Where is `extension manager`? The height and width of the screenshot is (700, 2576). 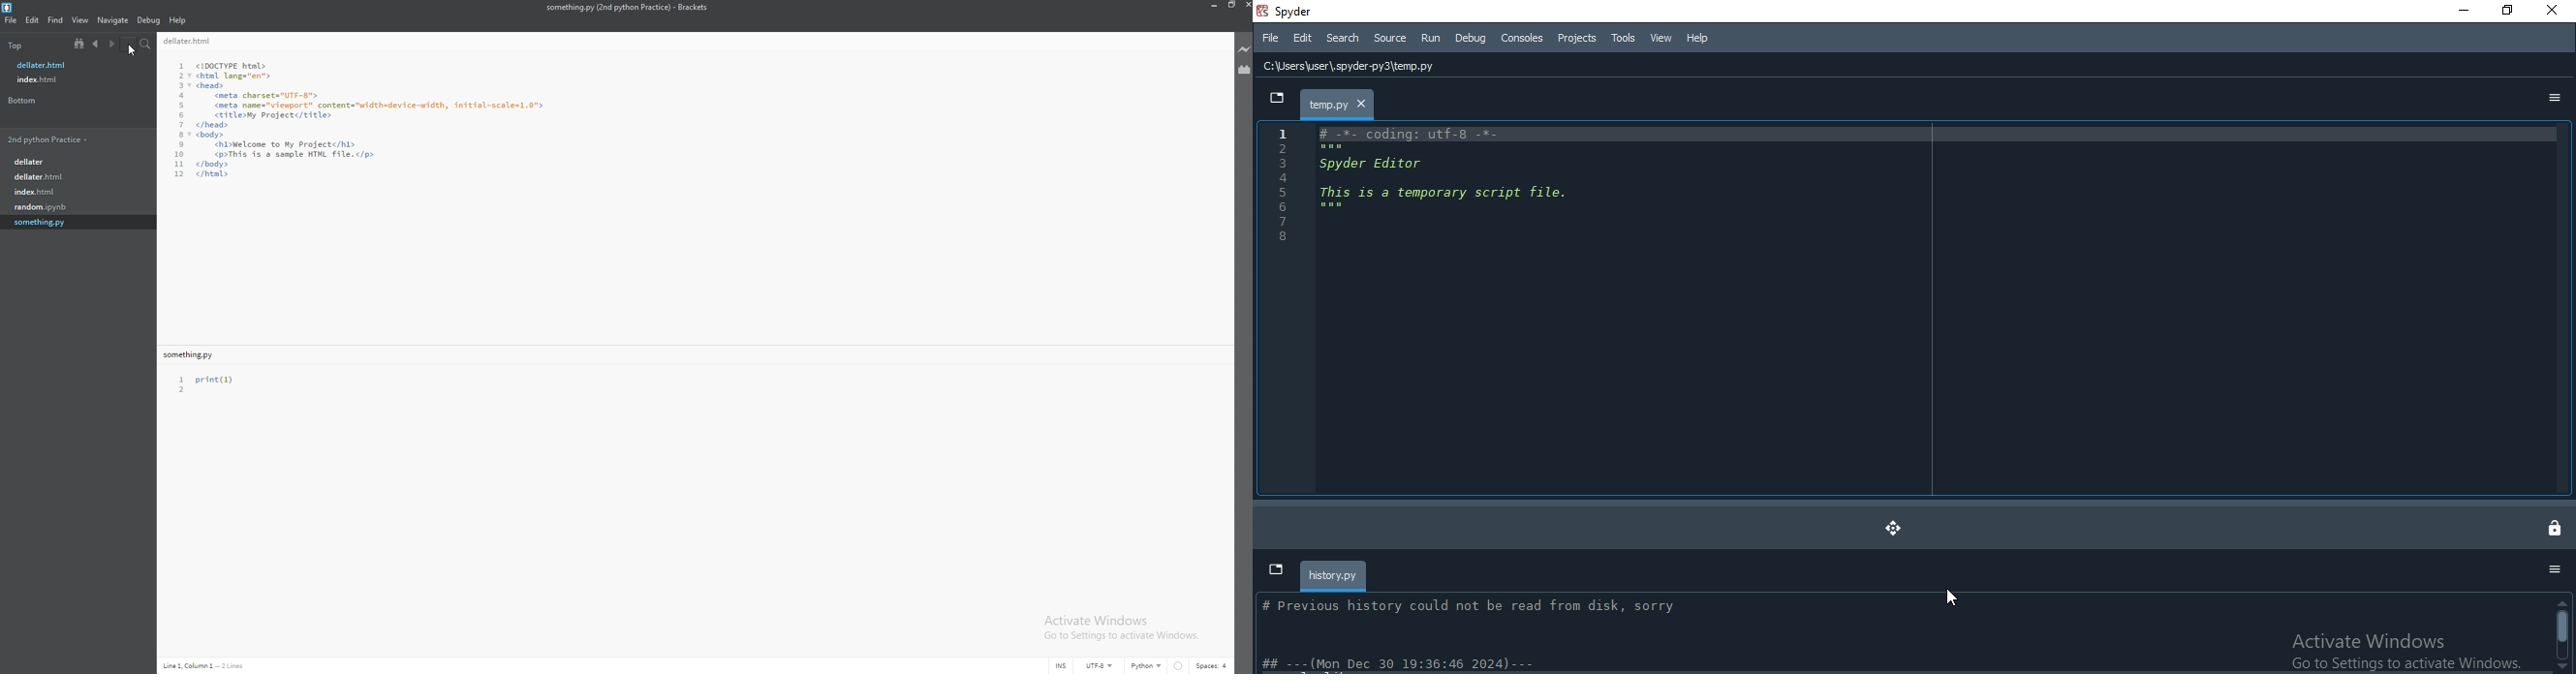 extension manager is located at coordinates (1244, 70).